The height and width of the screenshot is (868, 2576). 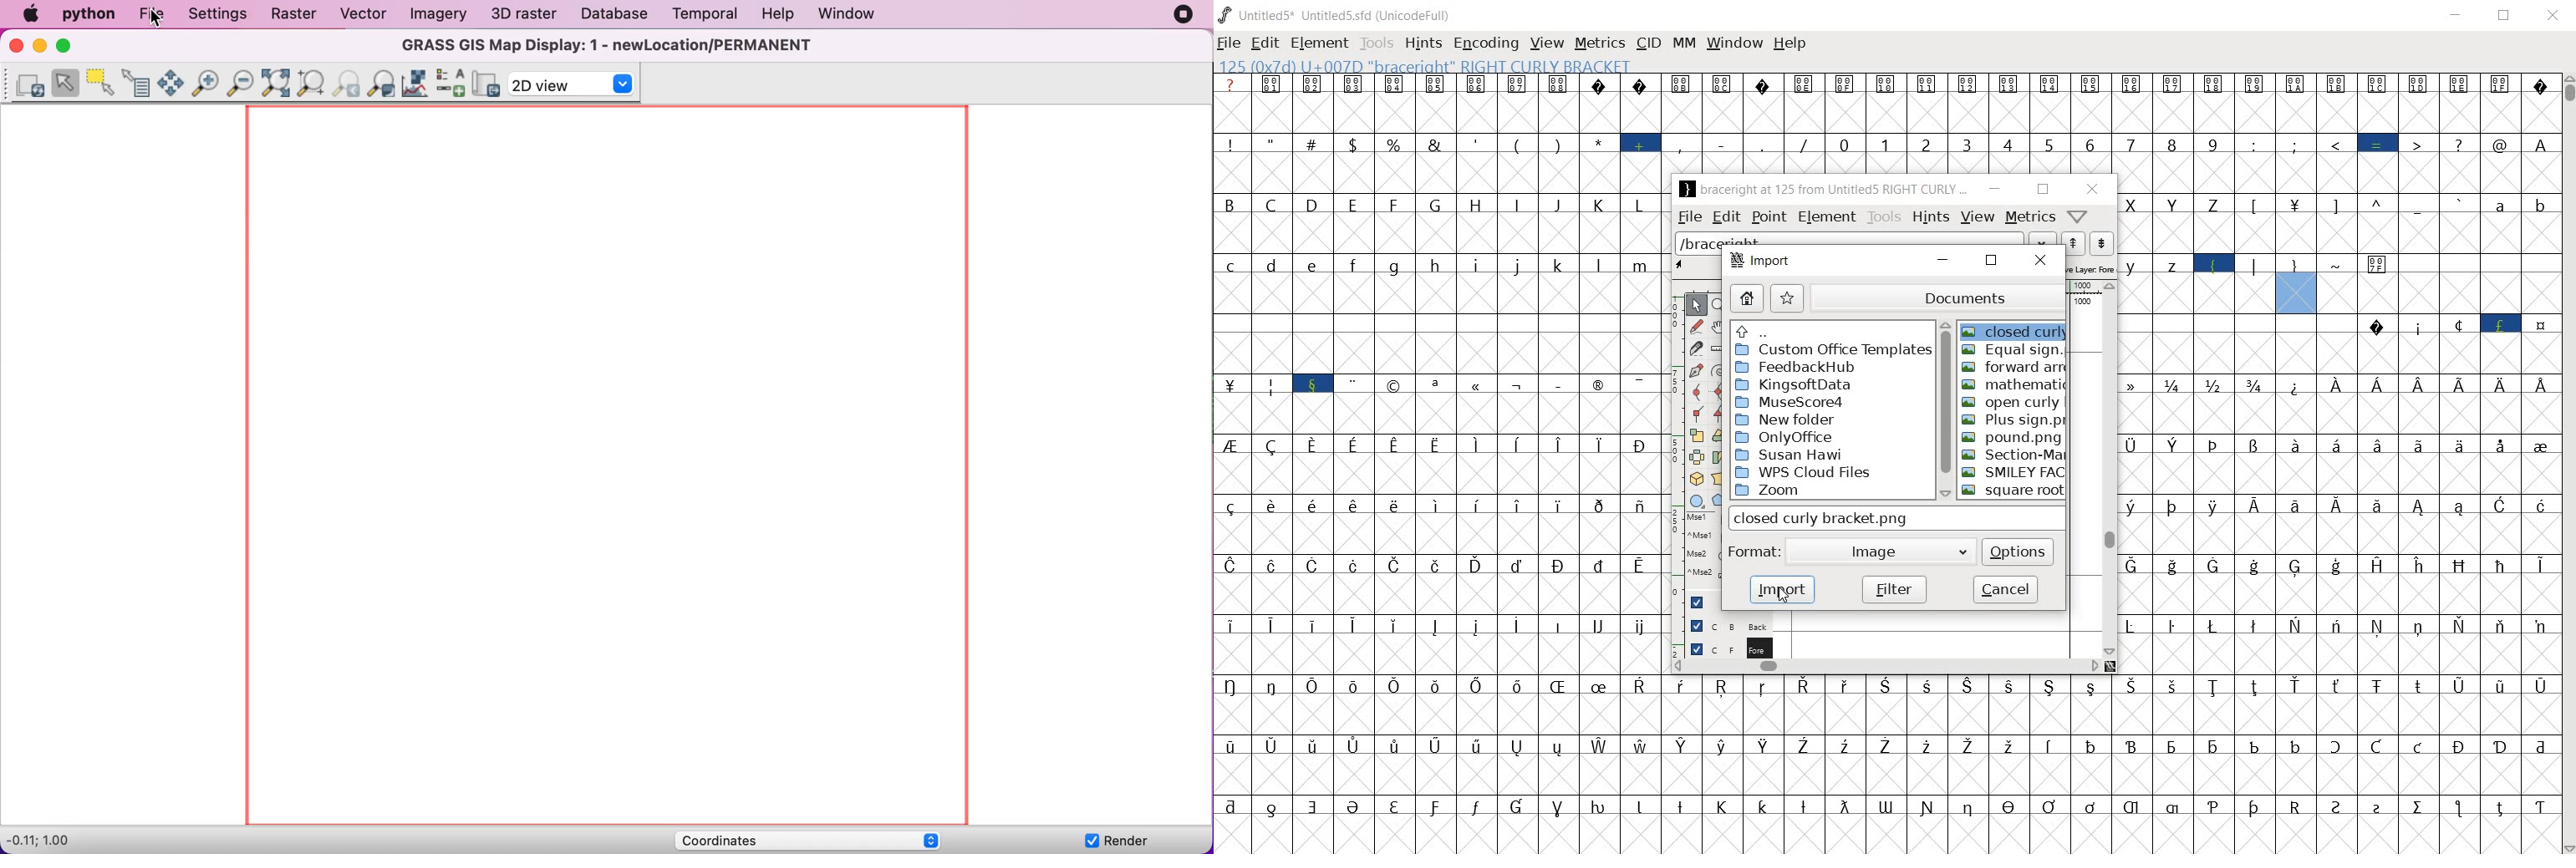 I want to click on flip the selection, so click(x=1718, y=436).